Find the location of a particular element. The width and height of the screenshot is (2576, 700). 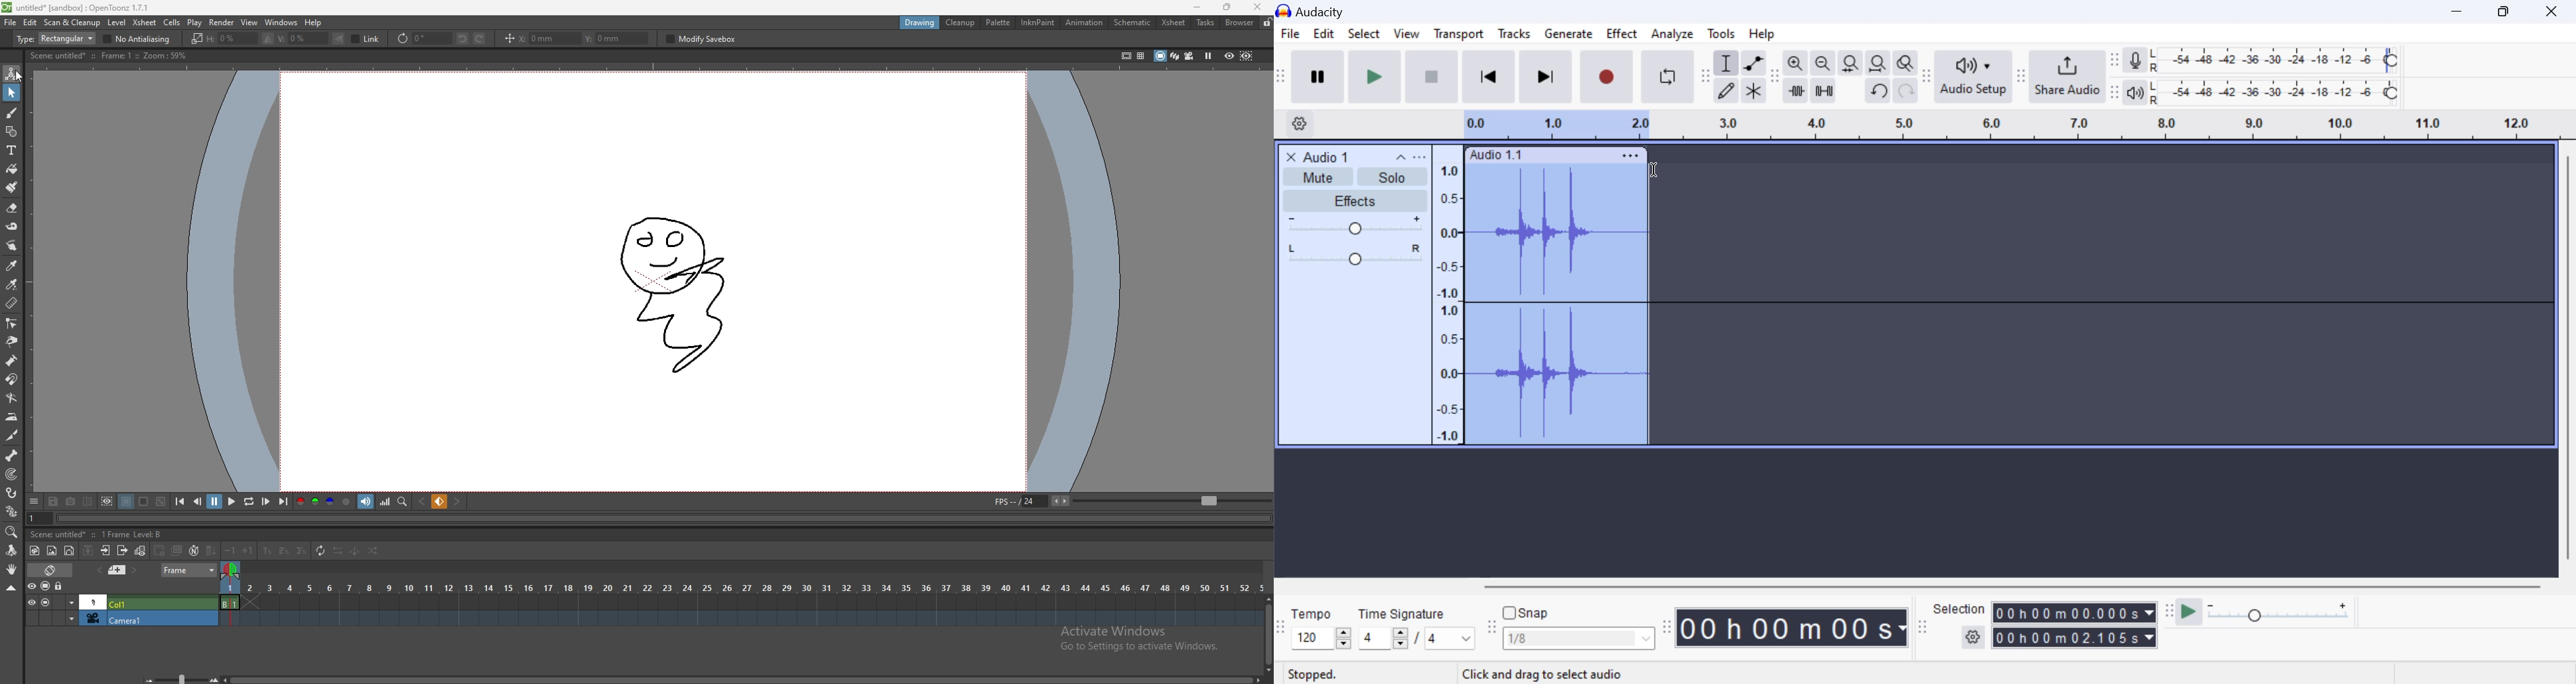

close track is located at coordinates (1291, 156).